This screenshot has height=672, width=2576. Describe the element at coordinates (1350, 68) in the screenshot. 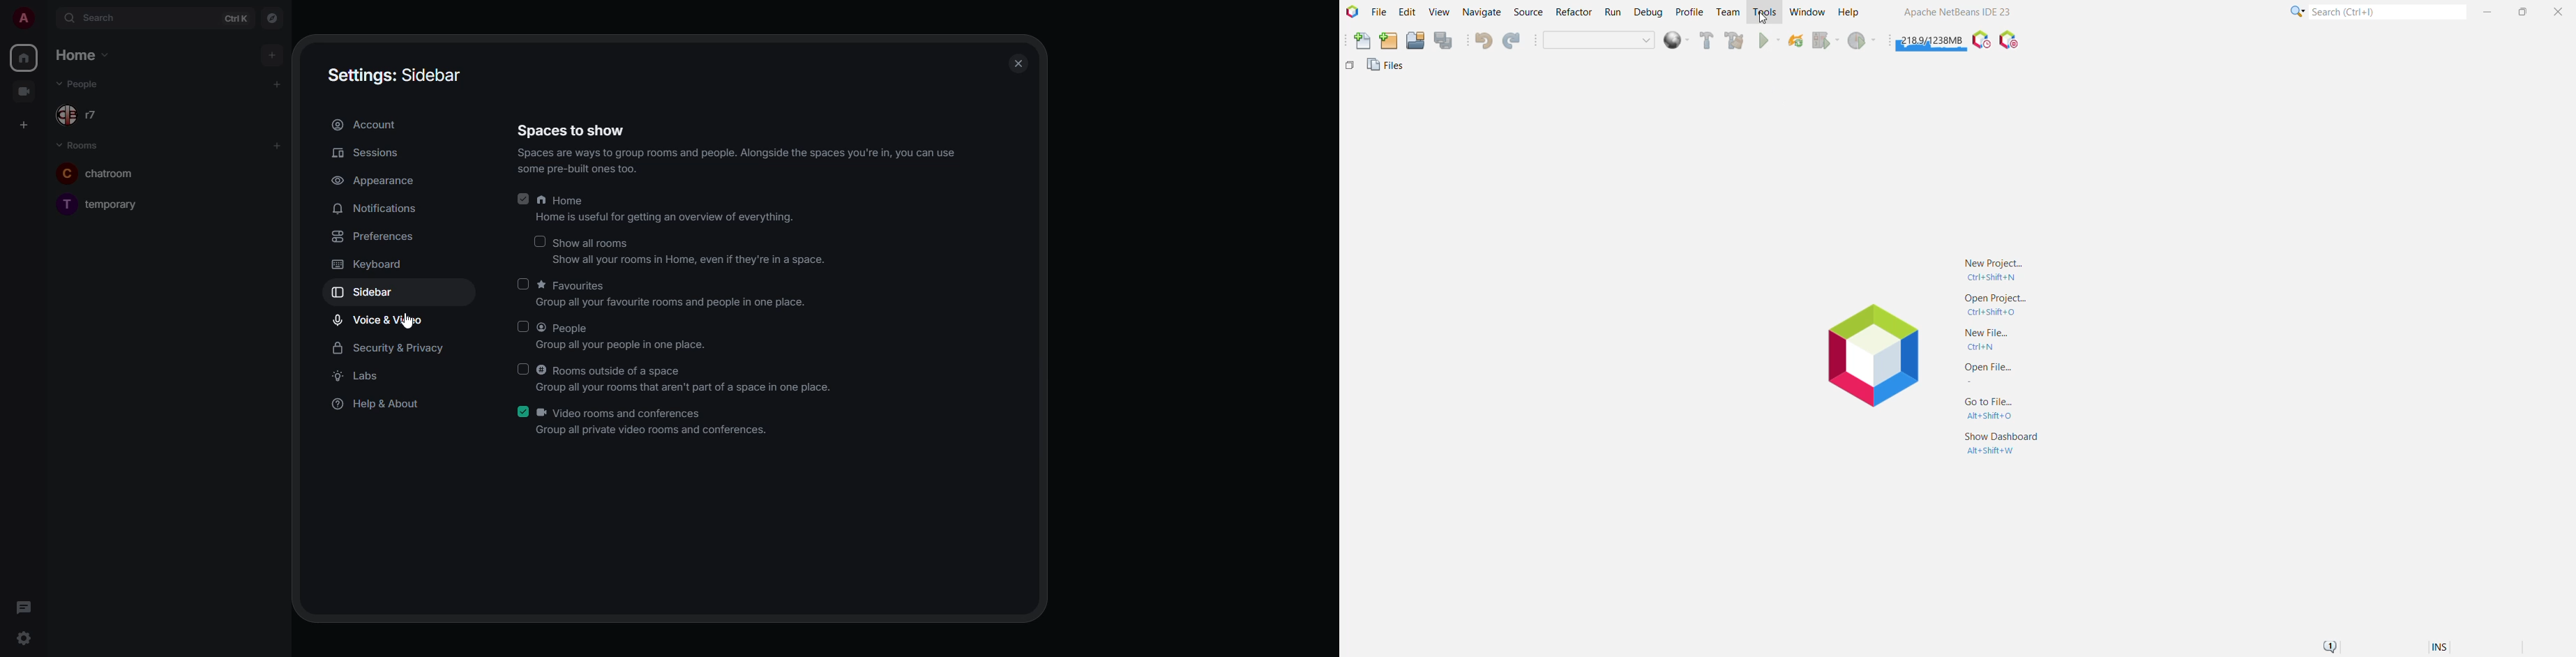

I see `` at that location.